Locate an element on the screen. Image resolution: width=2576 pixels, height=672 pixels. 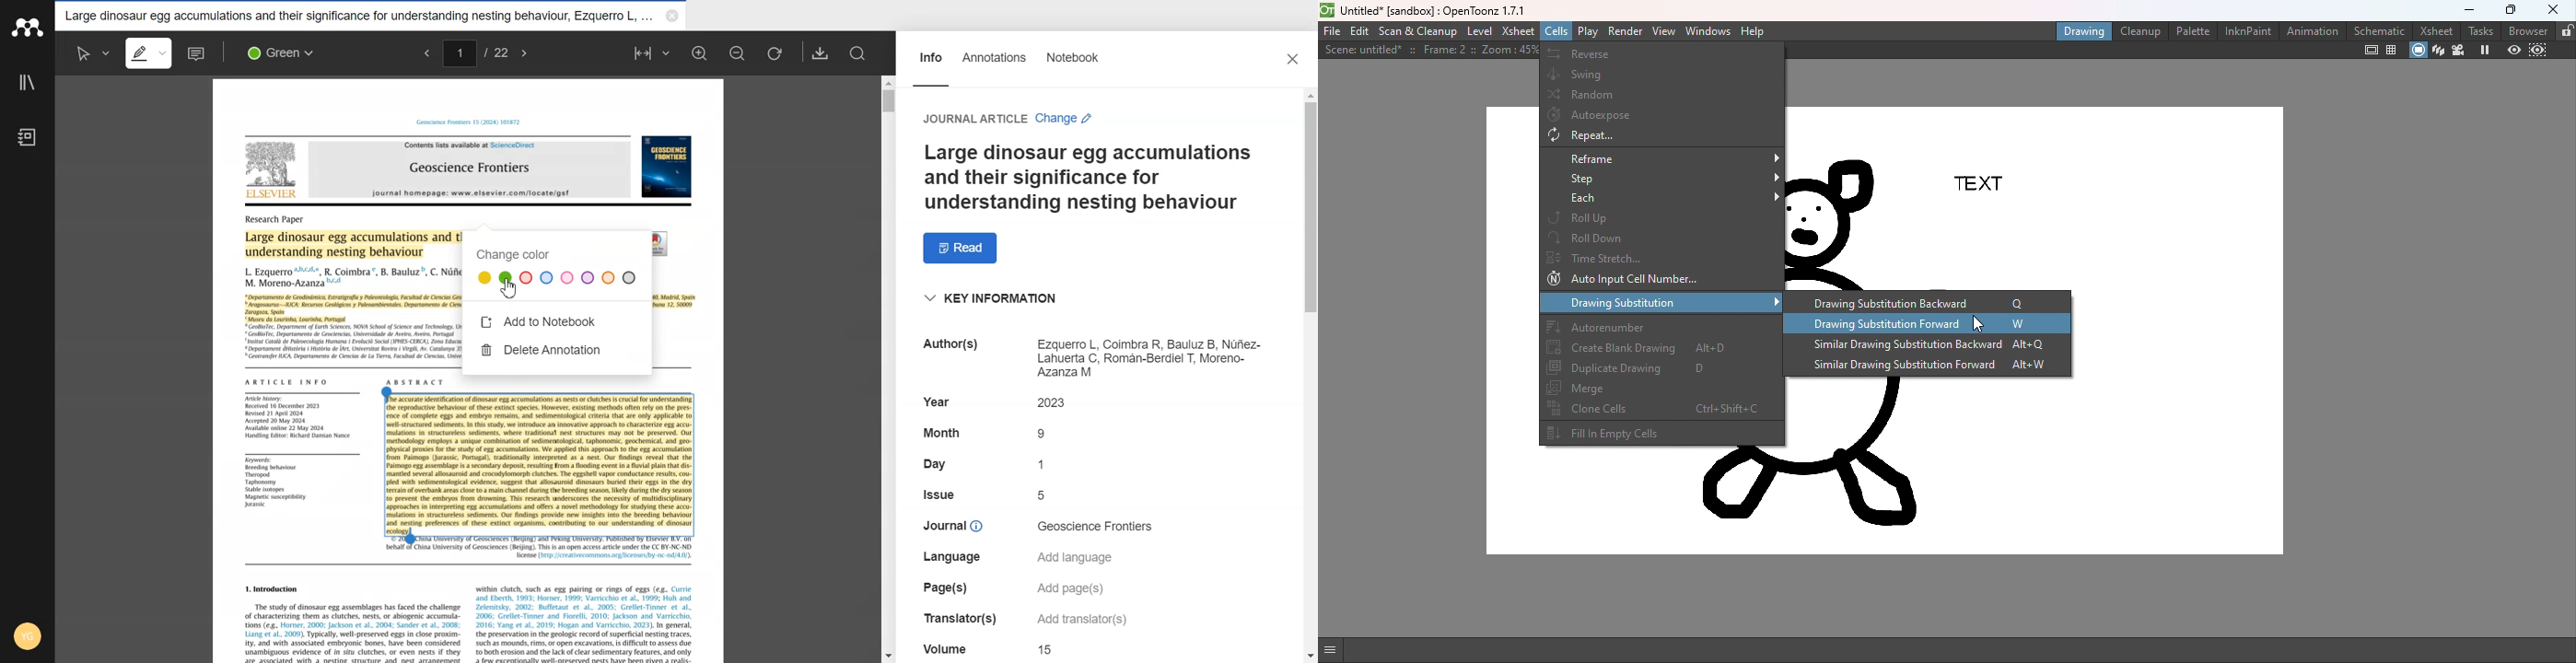
change is located at coordinates (1064, 119).